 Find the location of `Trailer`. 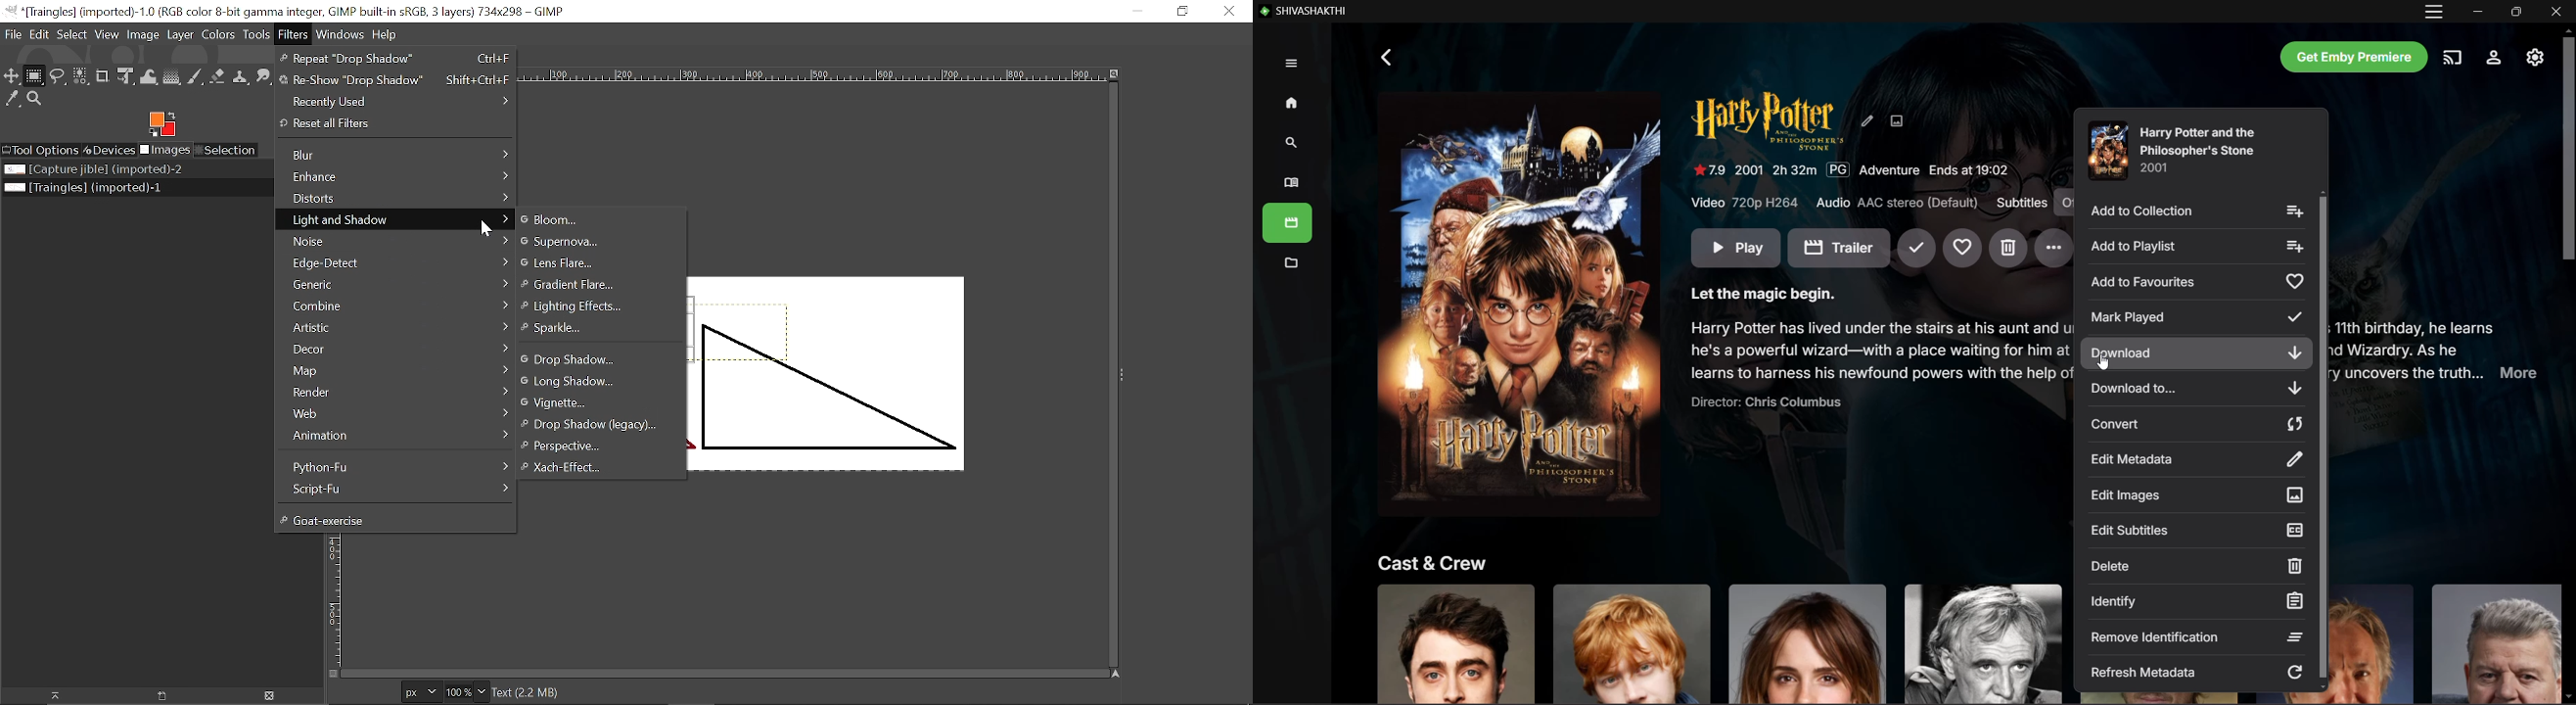

Trailer is located at coordinates (1839, 248).